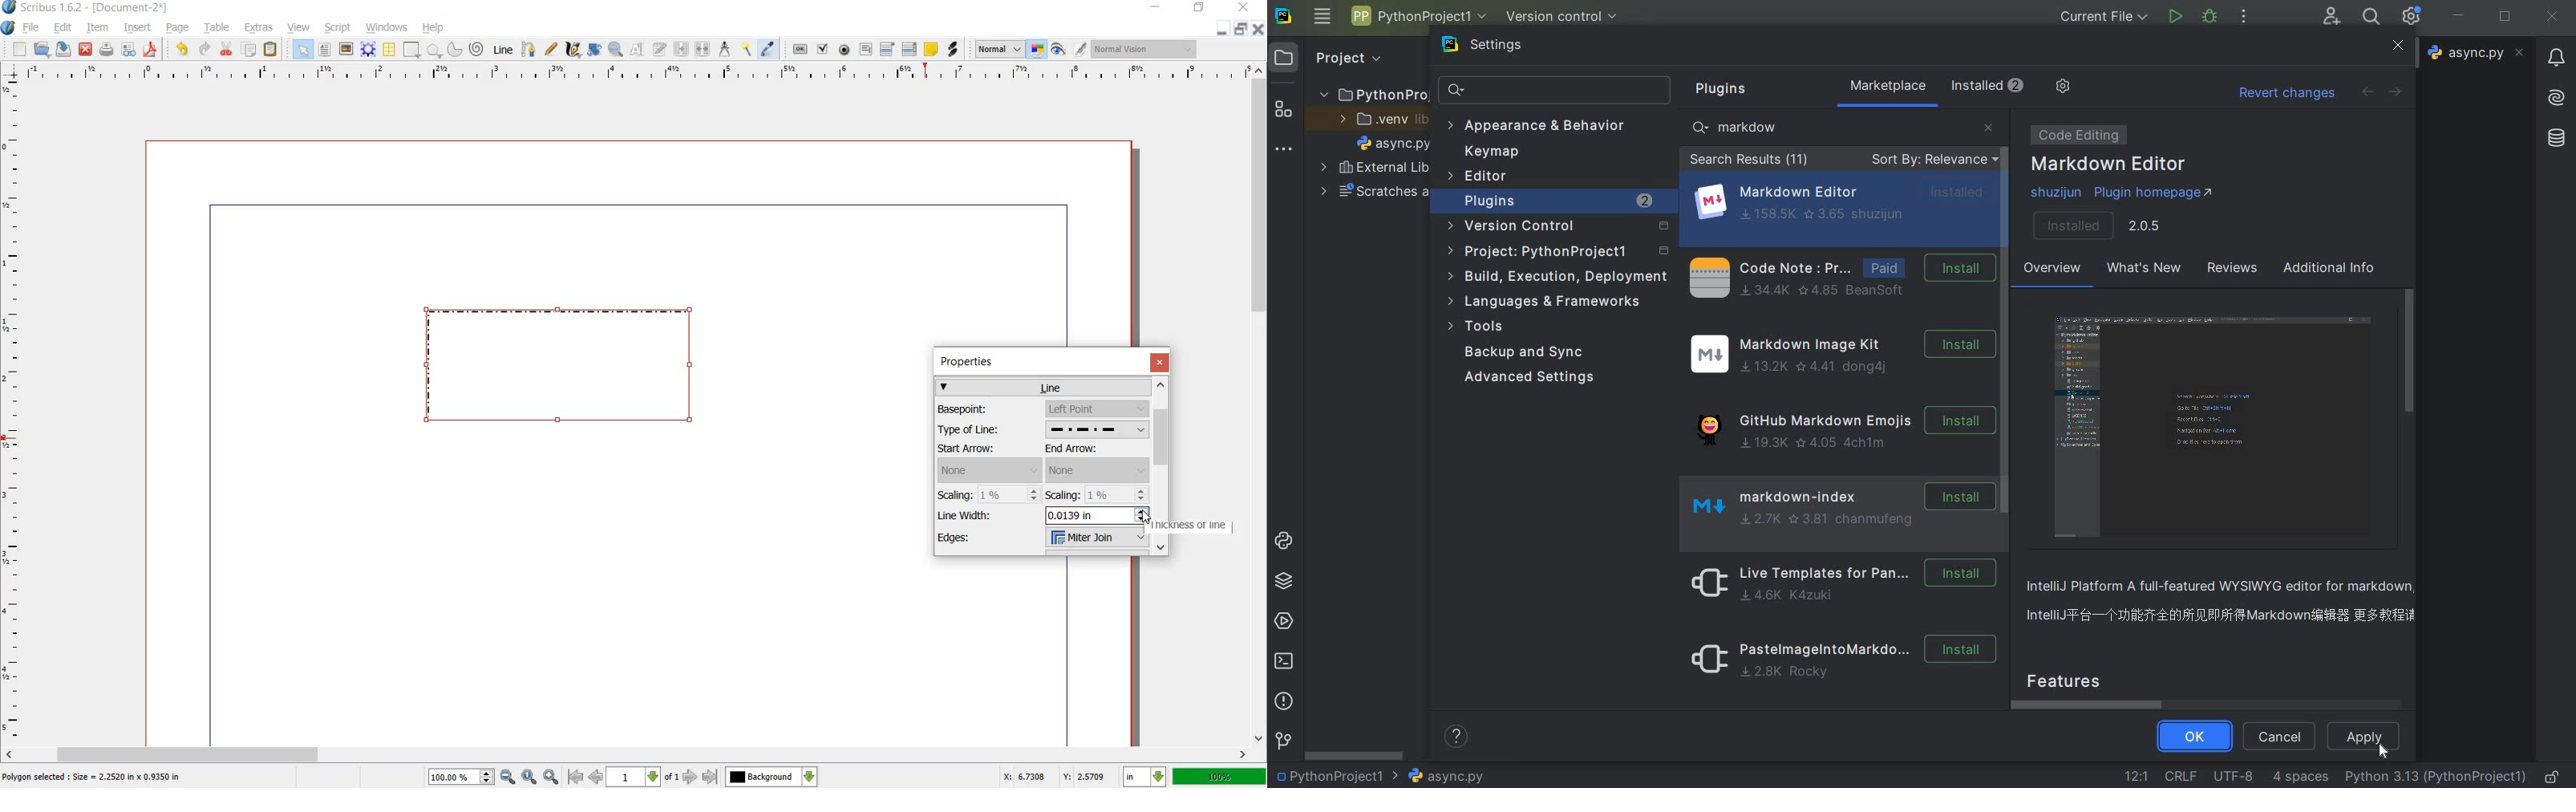 This screenshot has height=812, width=2576. What do you see at coordinates (205, 50) in the screenshot?
I see `REDO` at bounding box center [205, 50].